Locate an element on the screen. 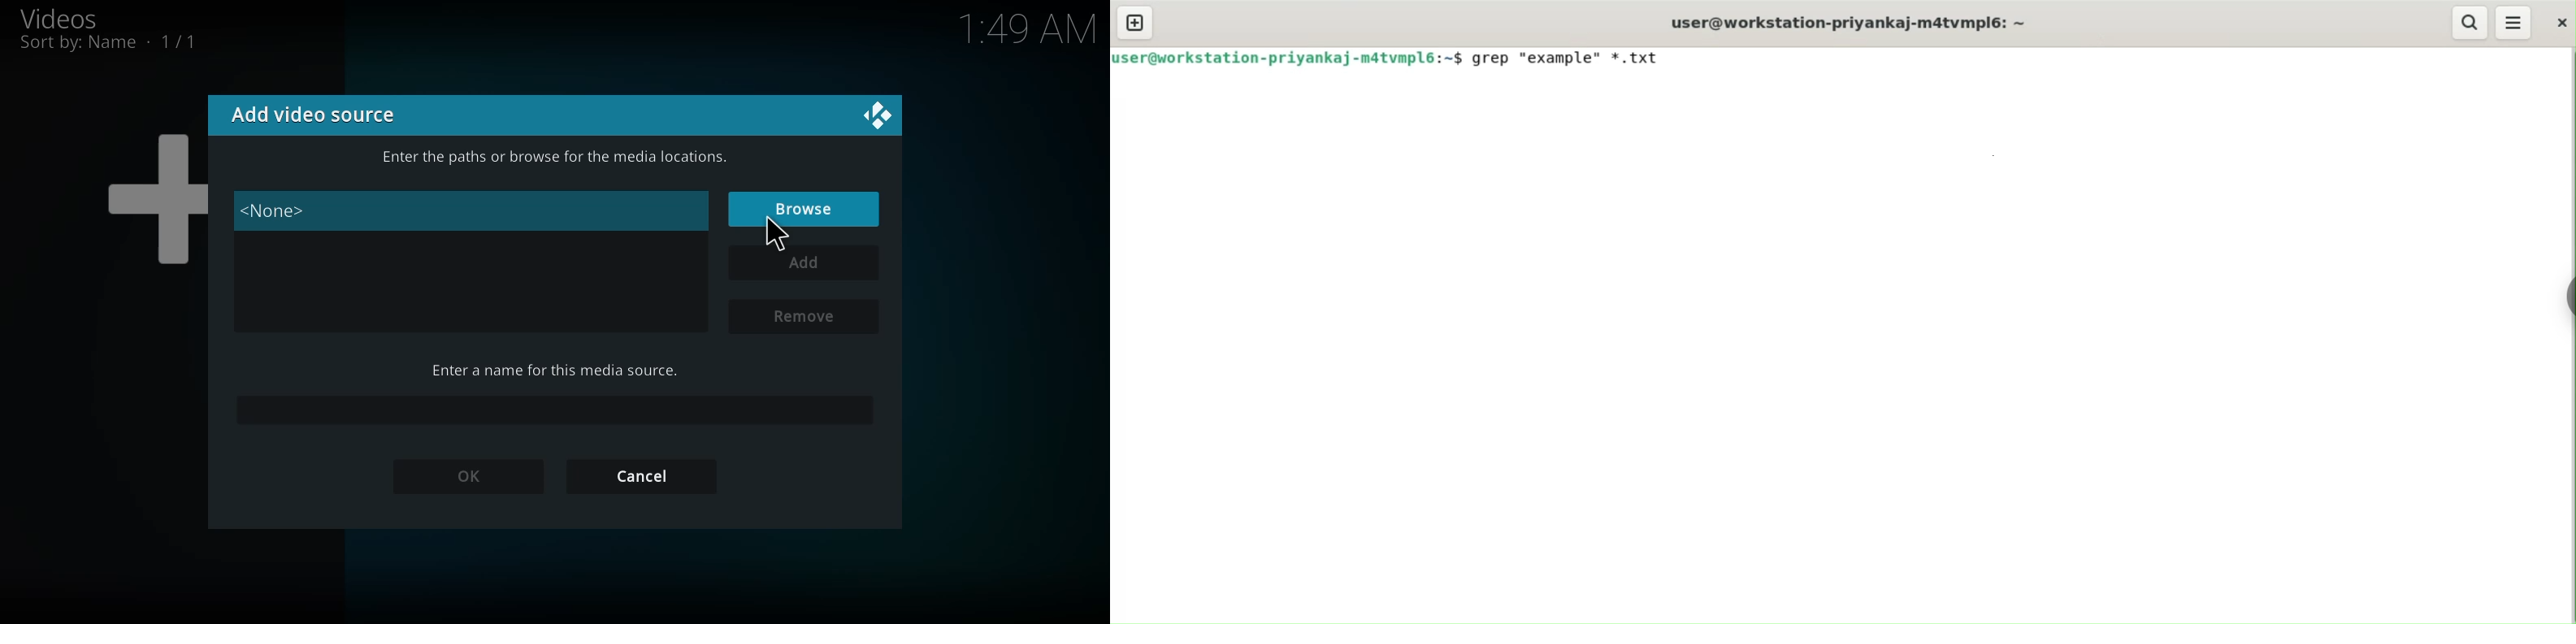 The width and height of the screenshot is (2576, 644). remove is located at coordinates (805, 316).